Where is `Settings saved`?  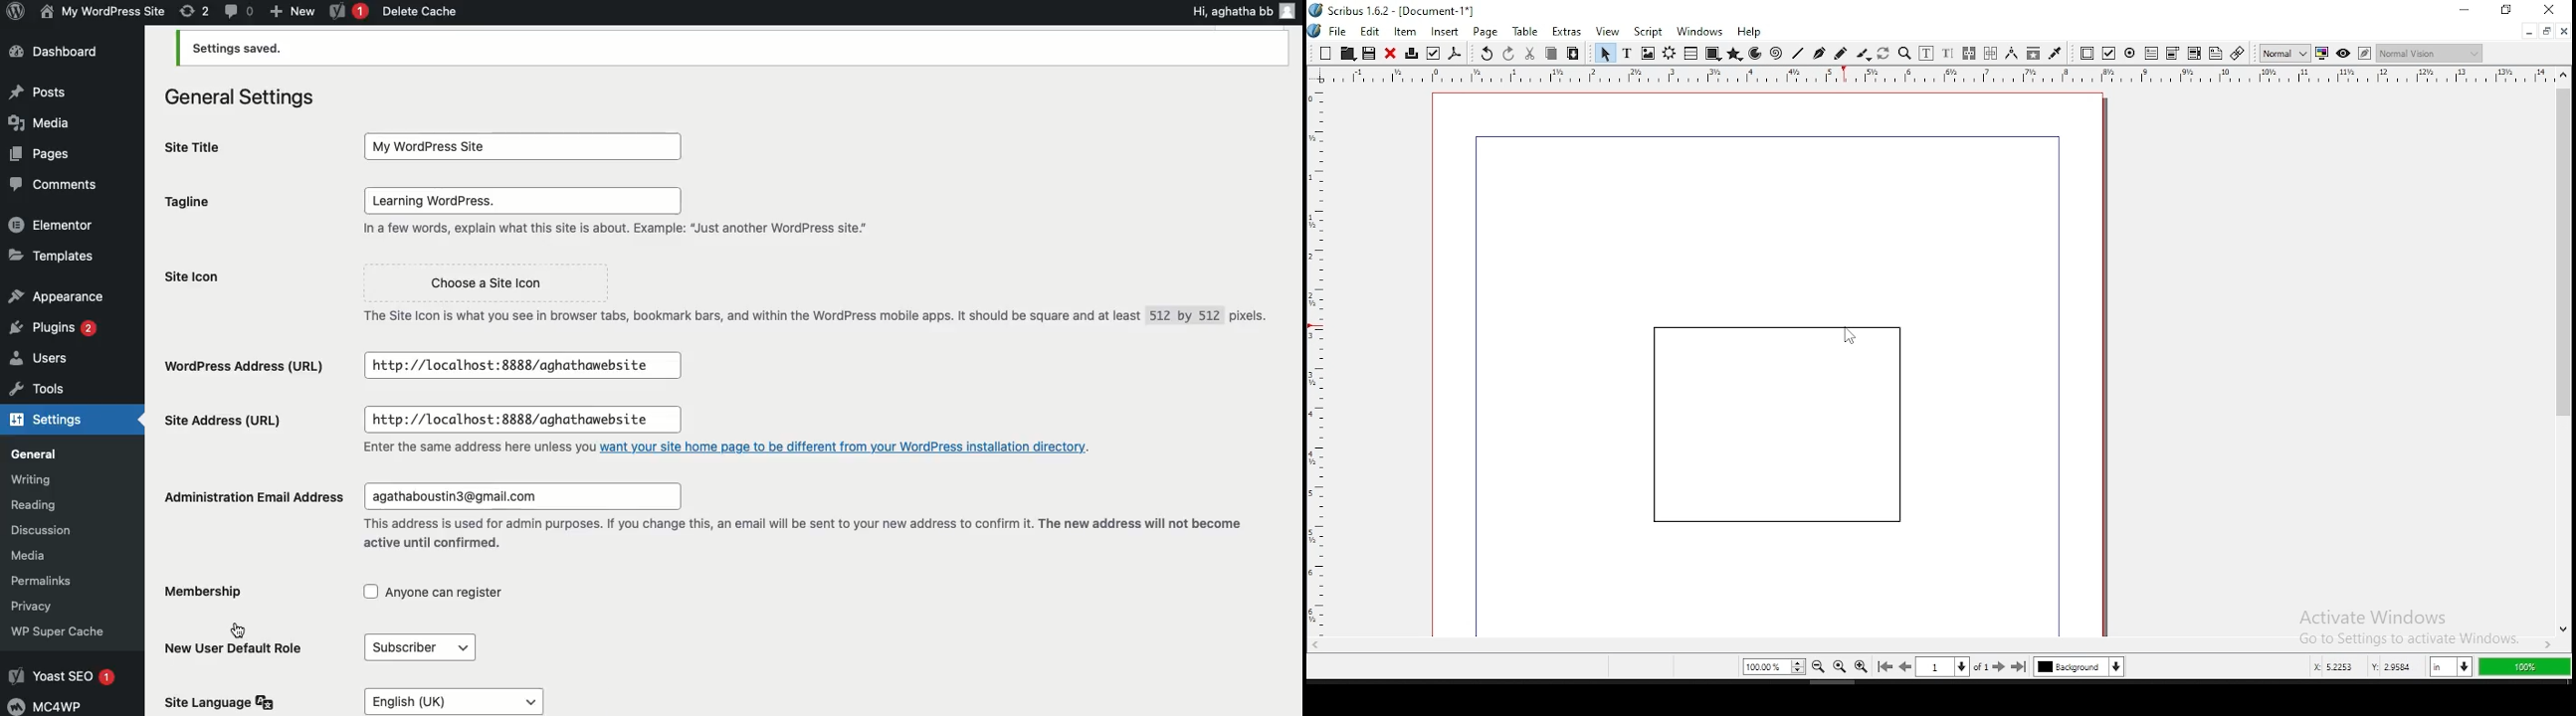 Settings saved is located at coordinates (732, 49).